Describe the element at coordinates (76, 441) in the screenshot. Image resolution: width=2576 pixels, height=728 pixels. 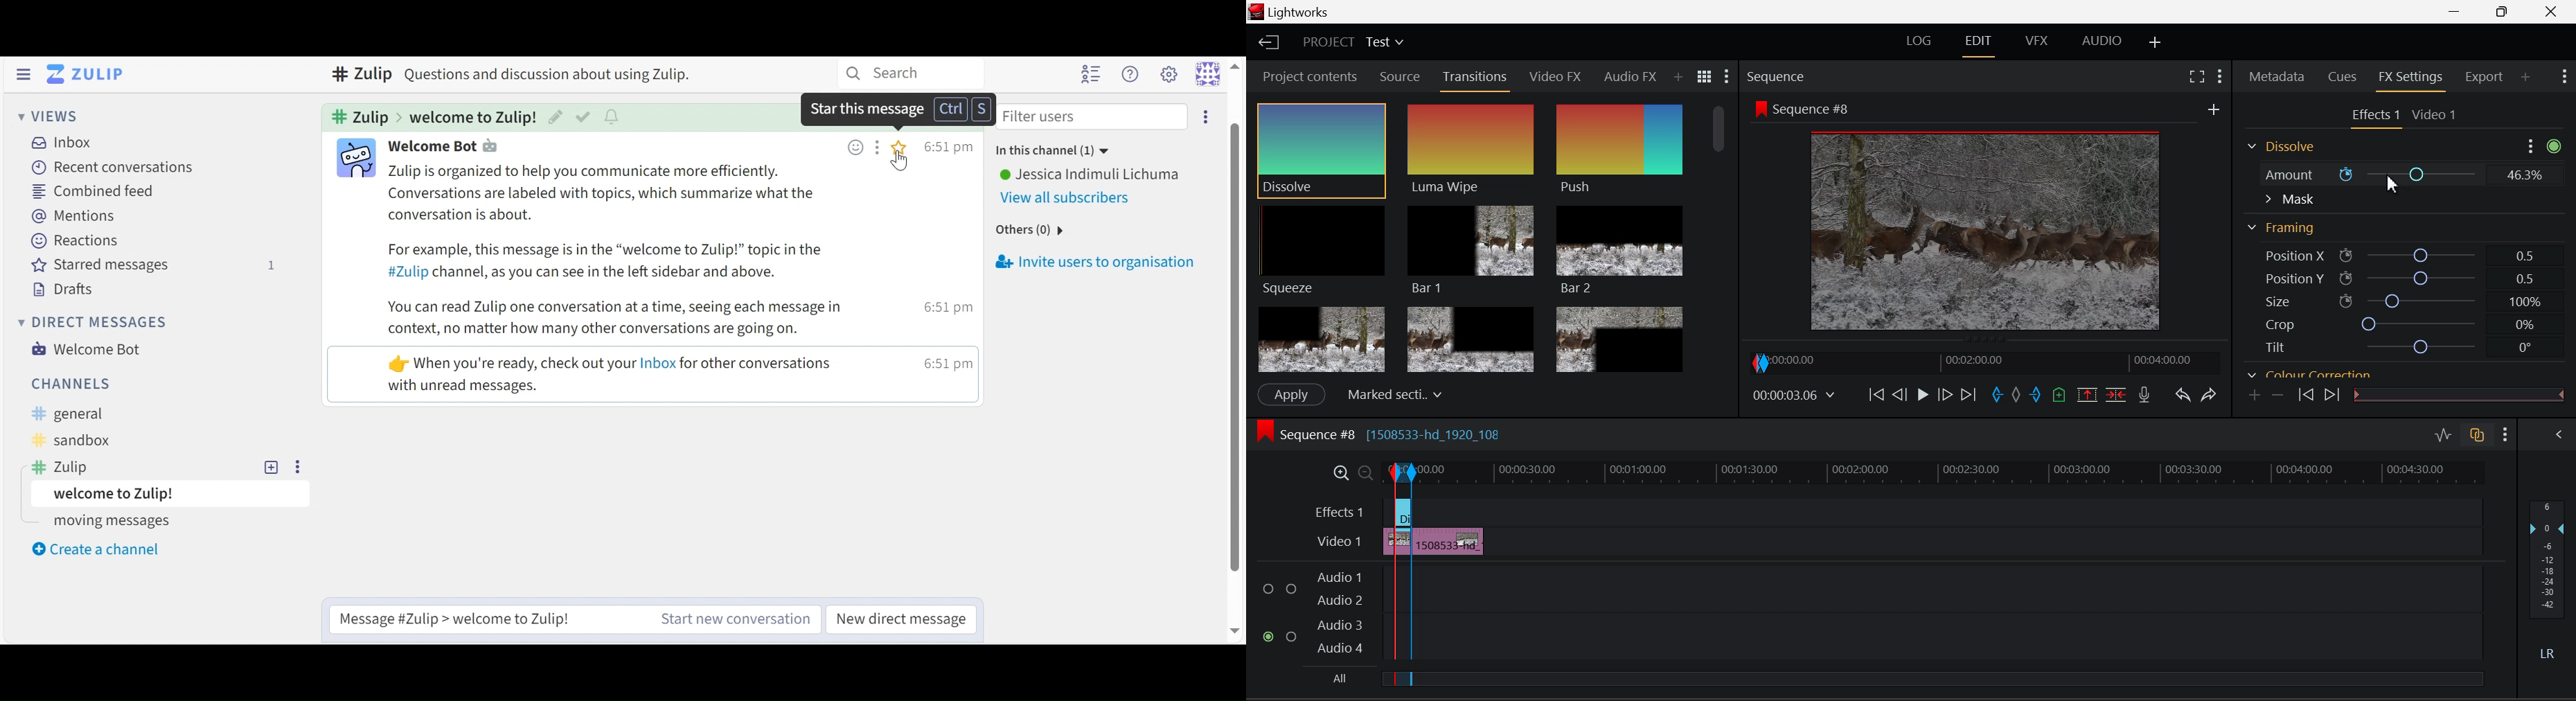
I see `Sandbox` at that location.